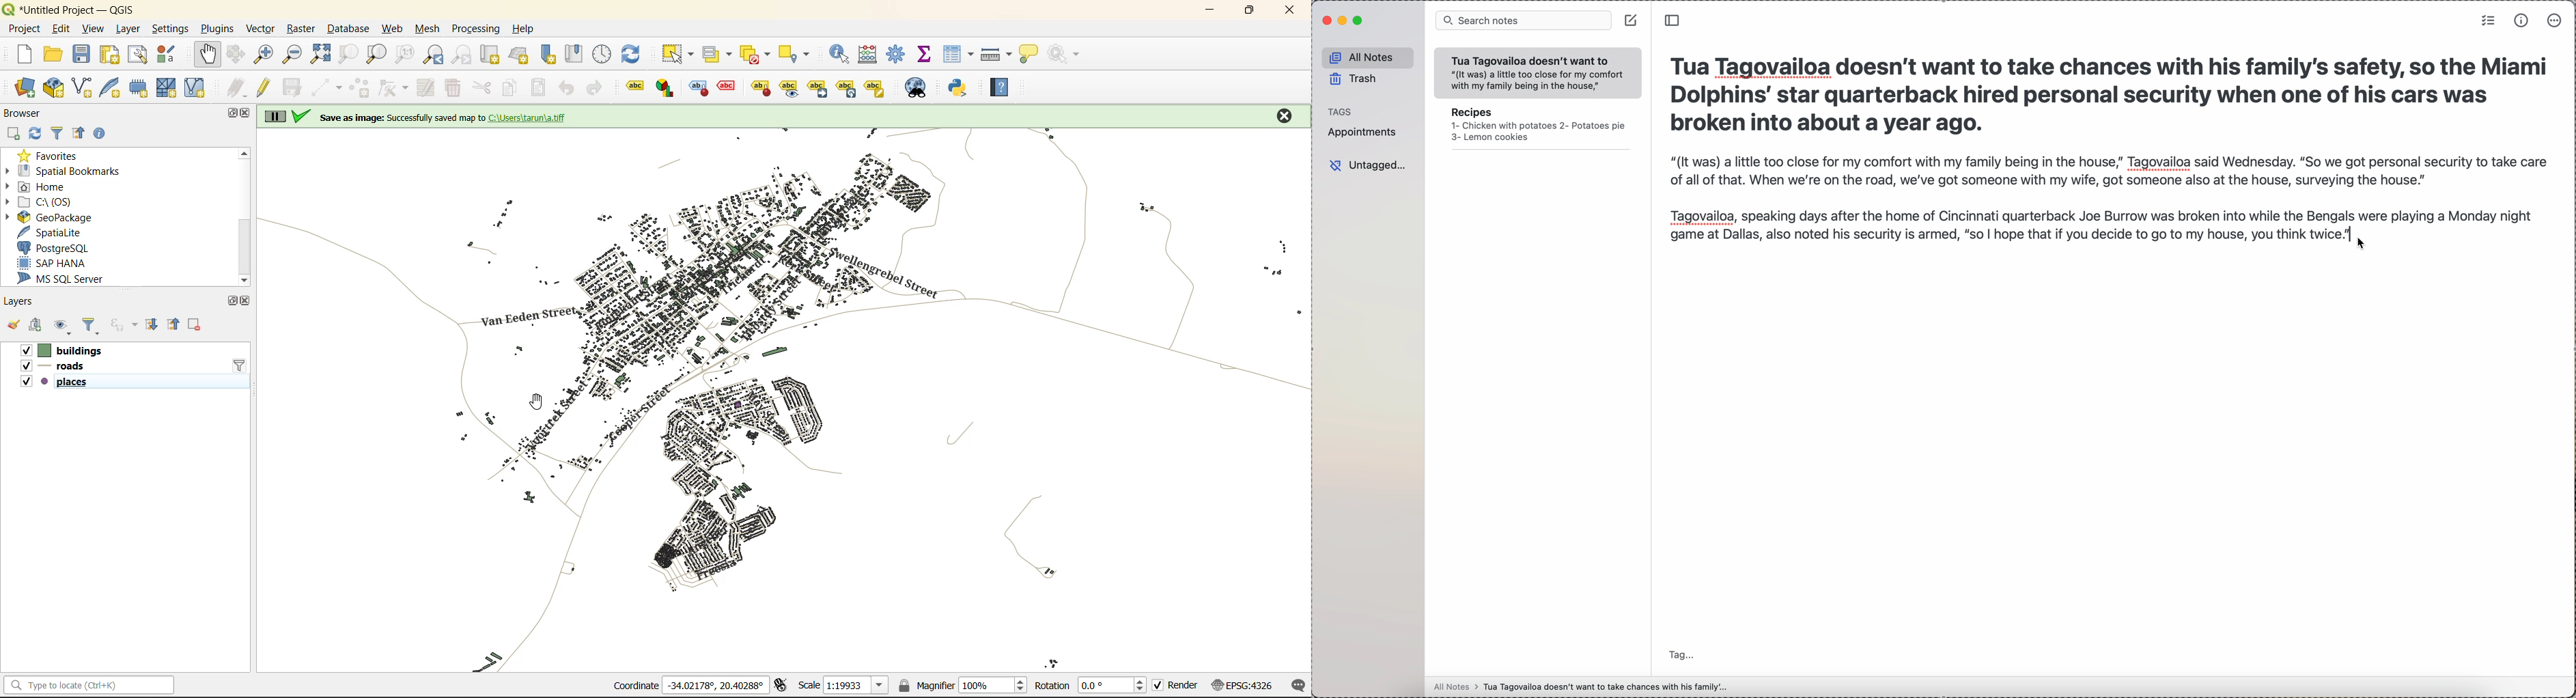  I want to click on print layout, so click(107, 53).